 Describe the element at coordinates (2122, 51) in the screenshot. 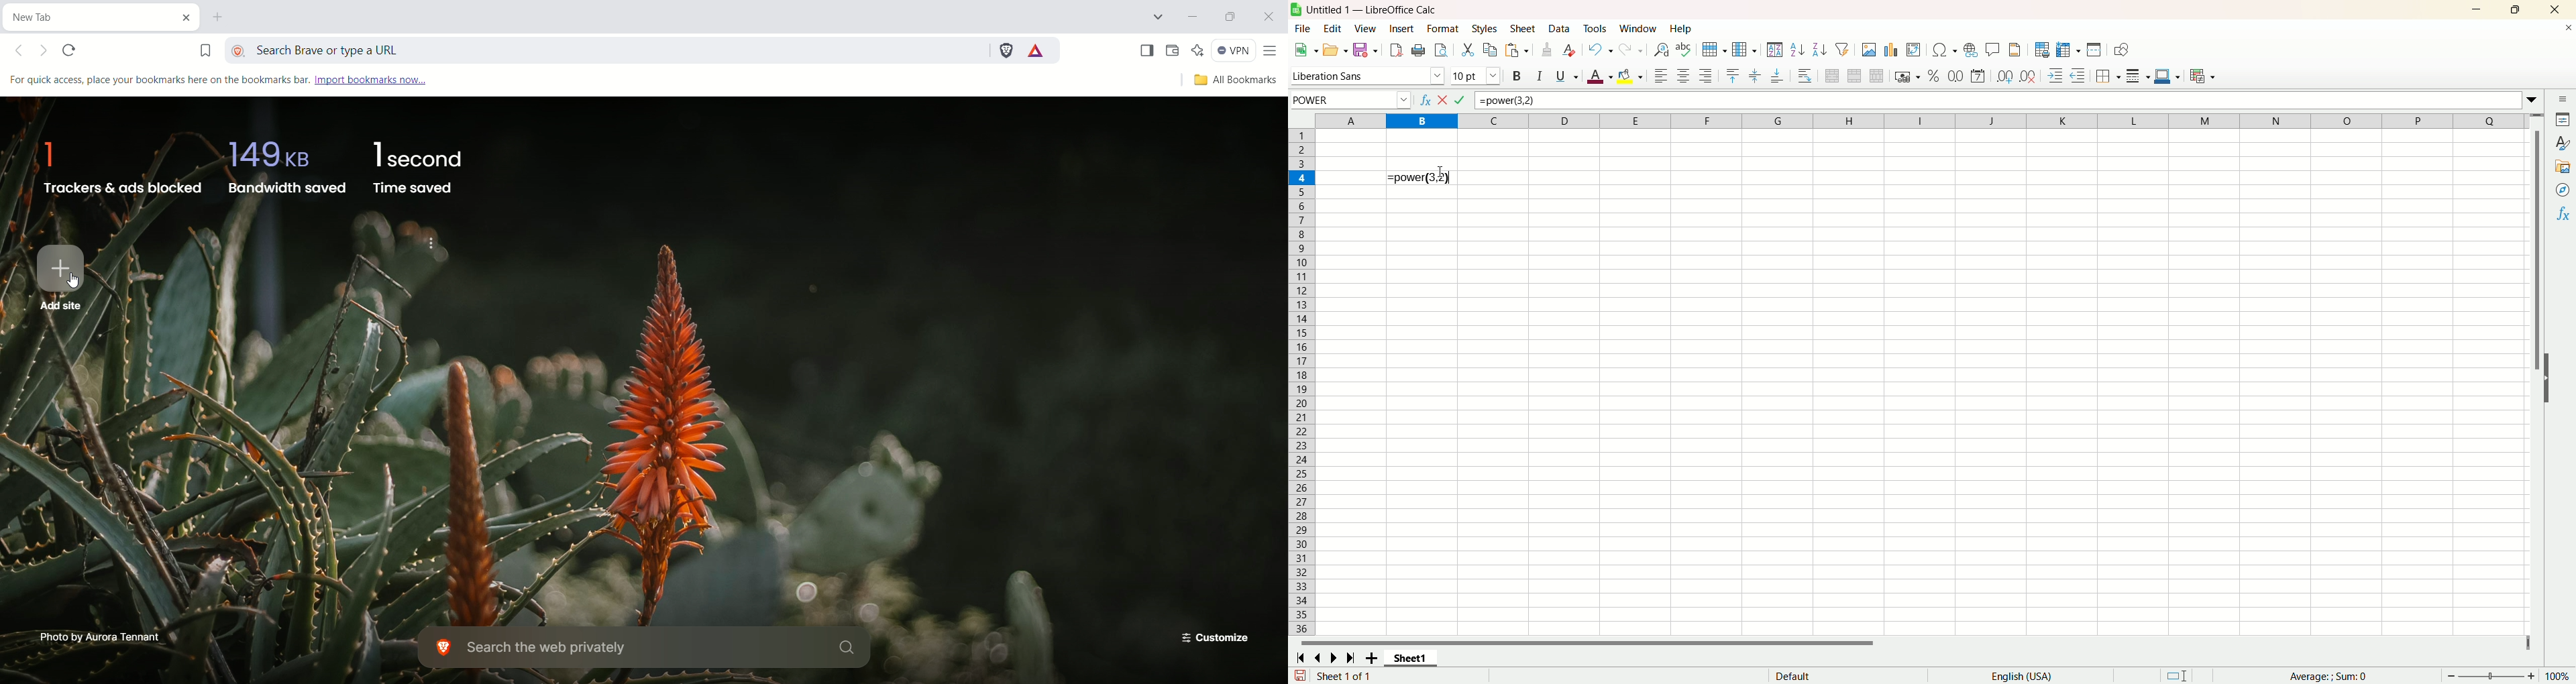

I see `draw function` at that location.